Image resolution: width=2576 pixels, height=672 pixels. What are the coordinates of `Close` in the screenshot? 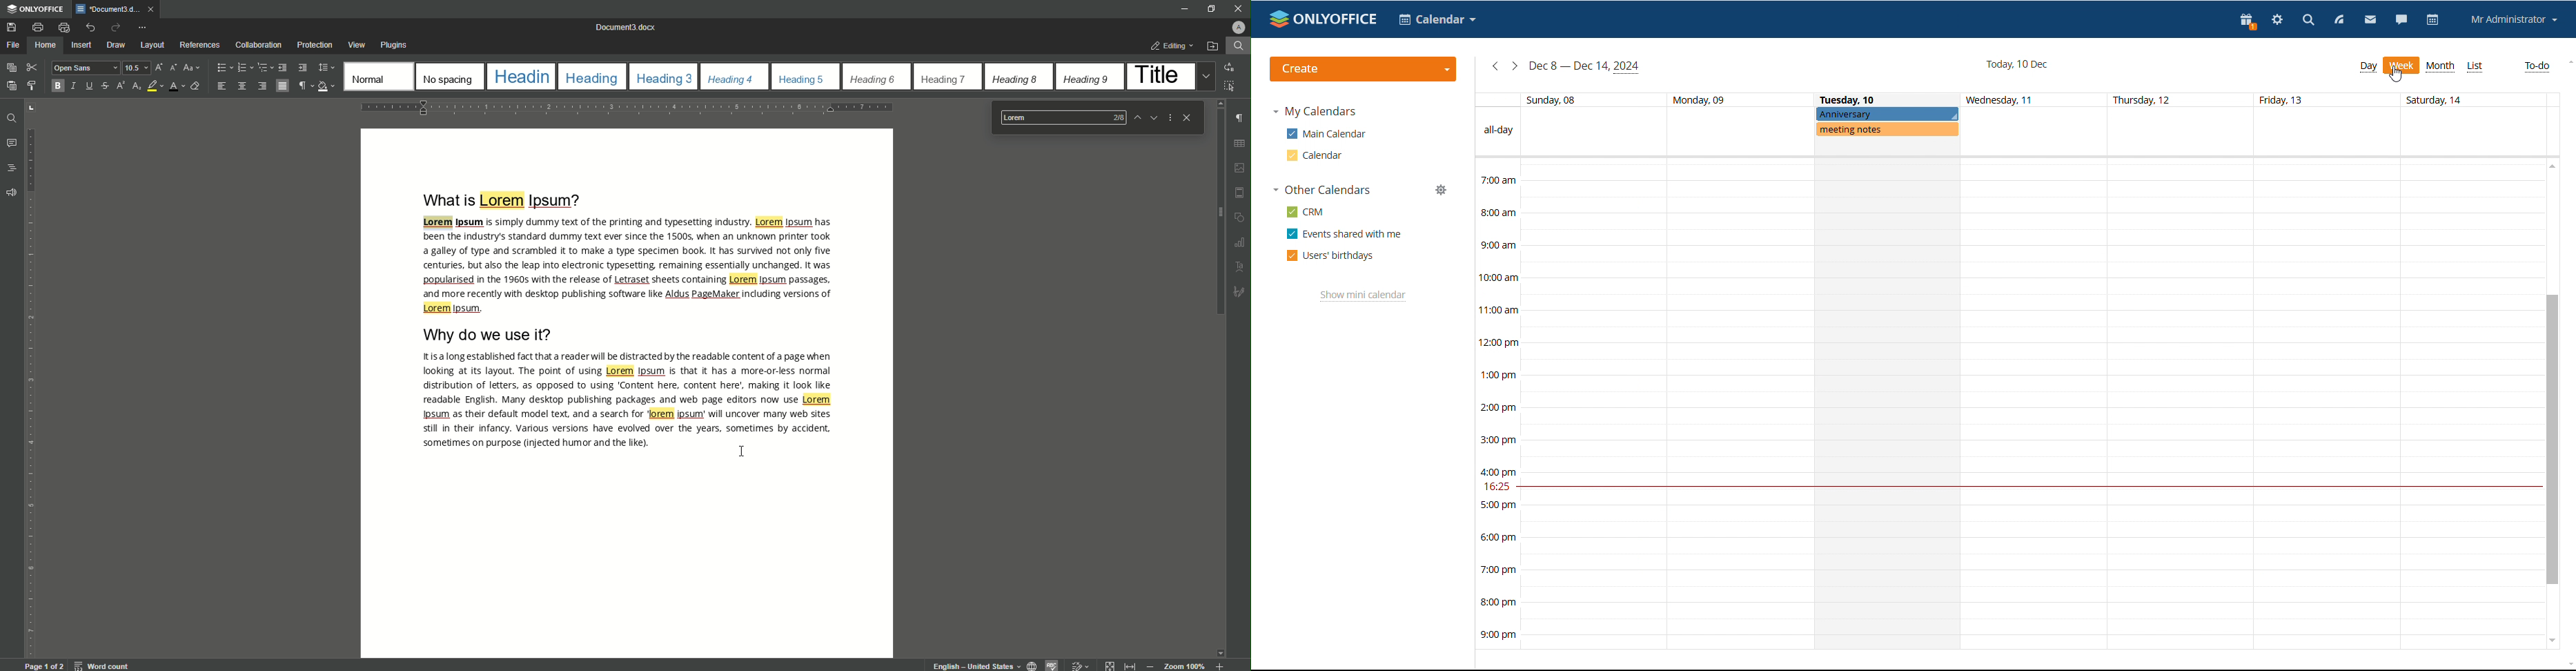 It's located at (1187, 117).